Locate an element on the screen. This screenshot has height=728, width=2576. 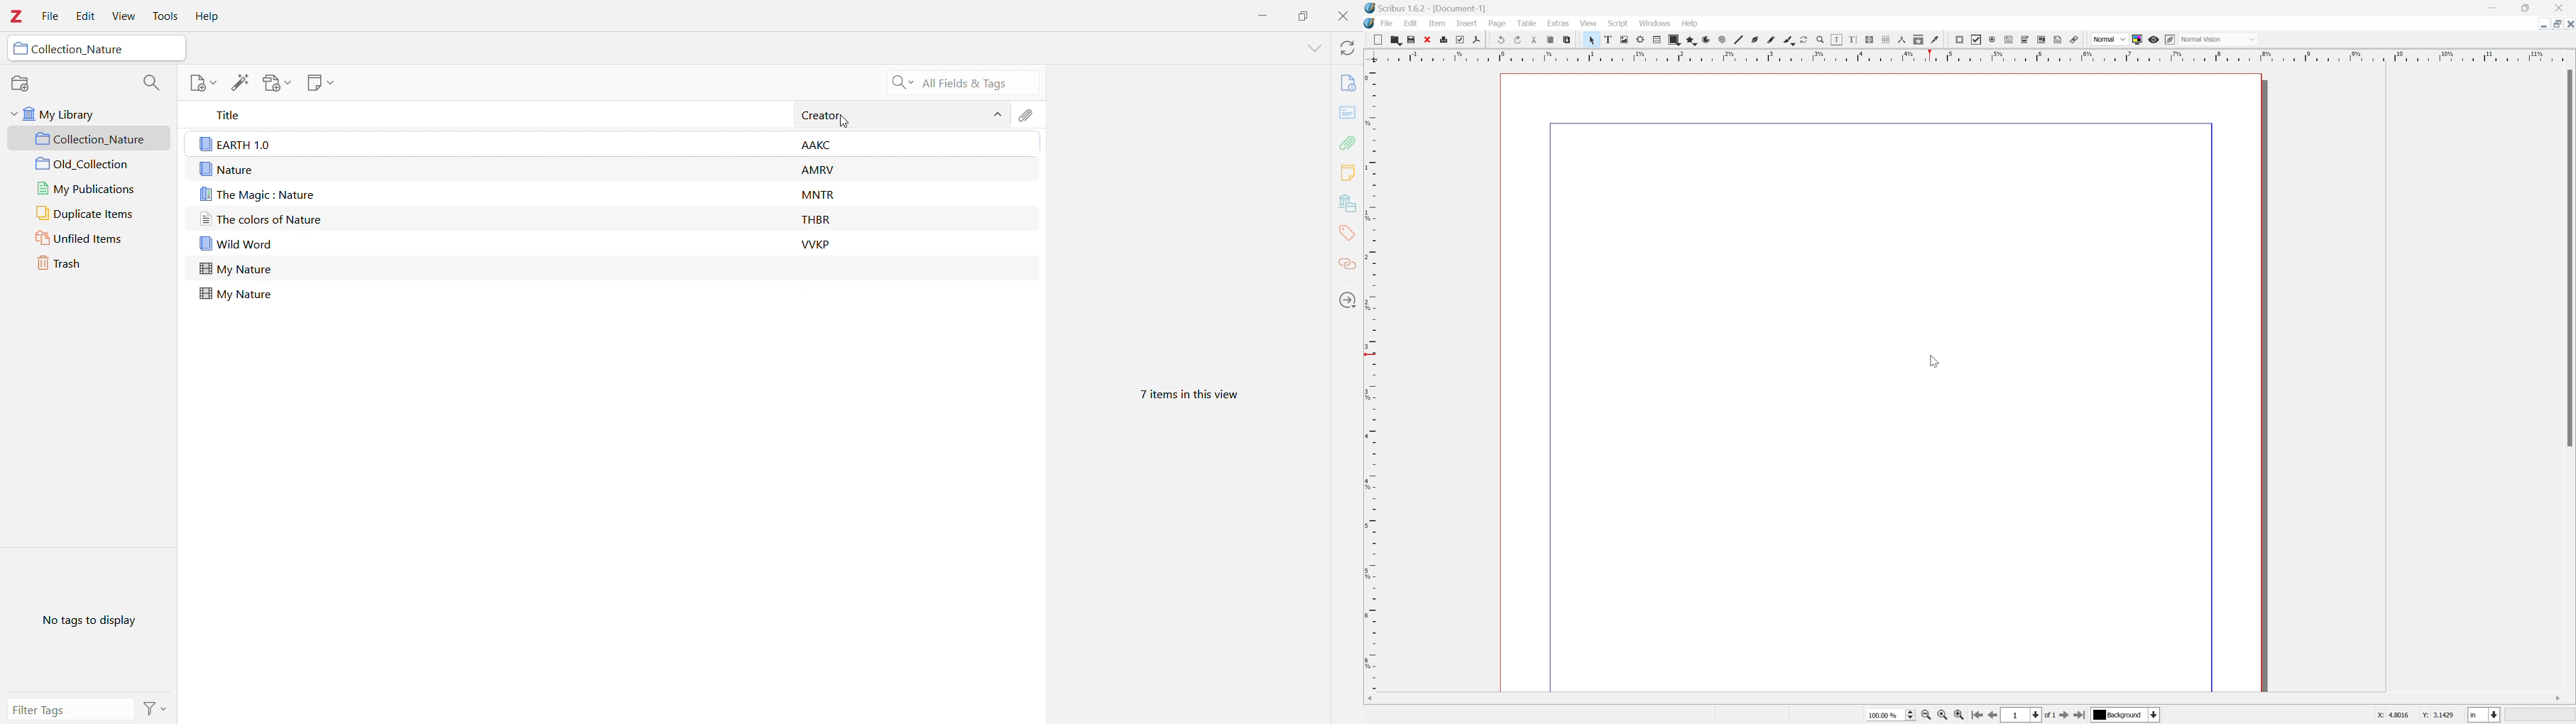
New Collection is located at coordinates (21, 82).